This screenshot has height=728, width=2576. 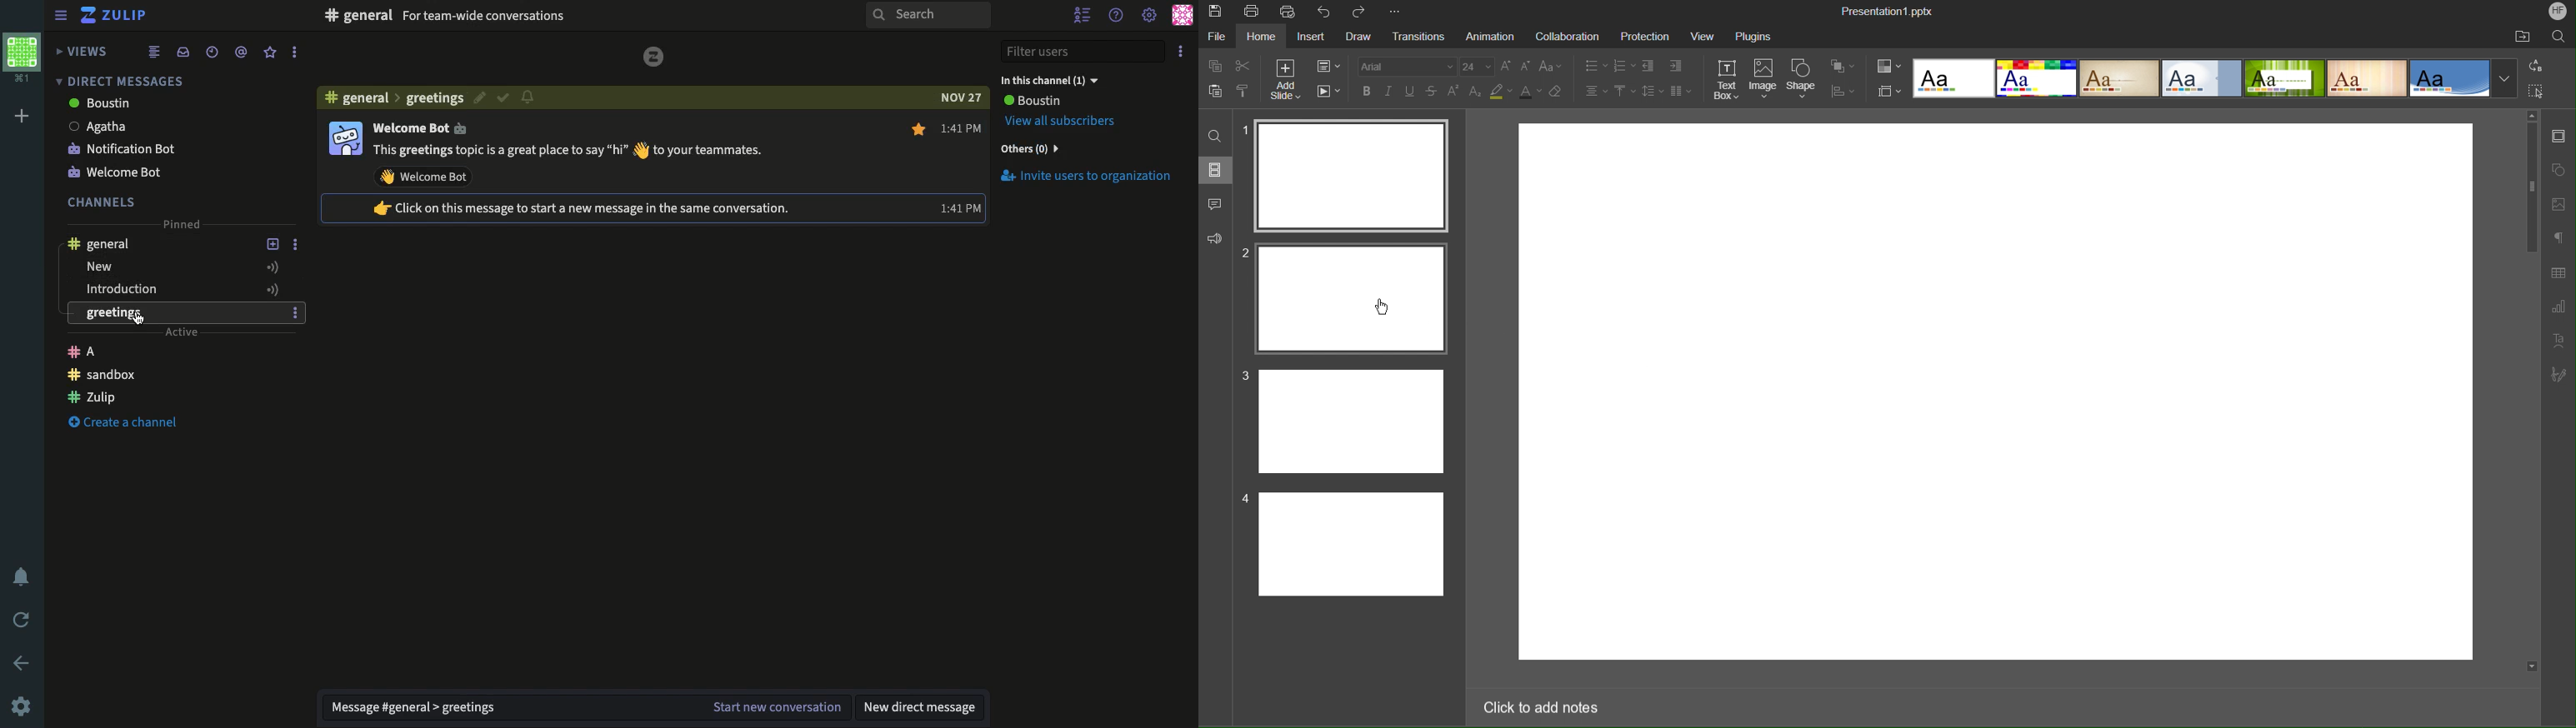 I want to click on scroll bar, so click(x=2533, y=388).